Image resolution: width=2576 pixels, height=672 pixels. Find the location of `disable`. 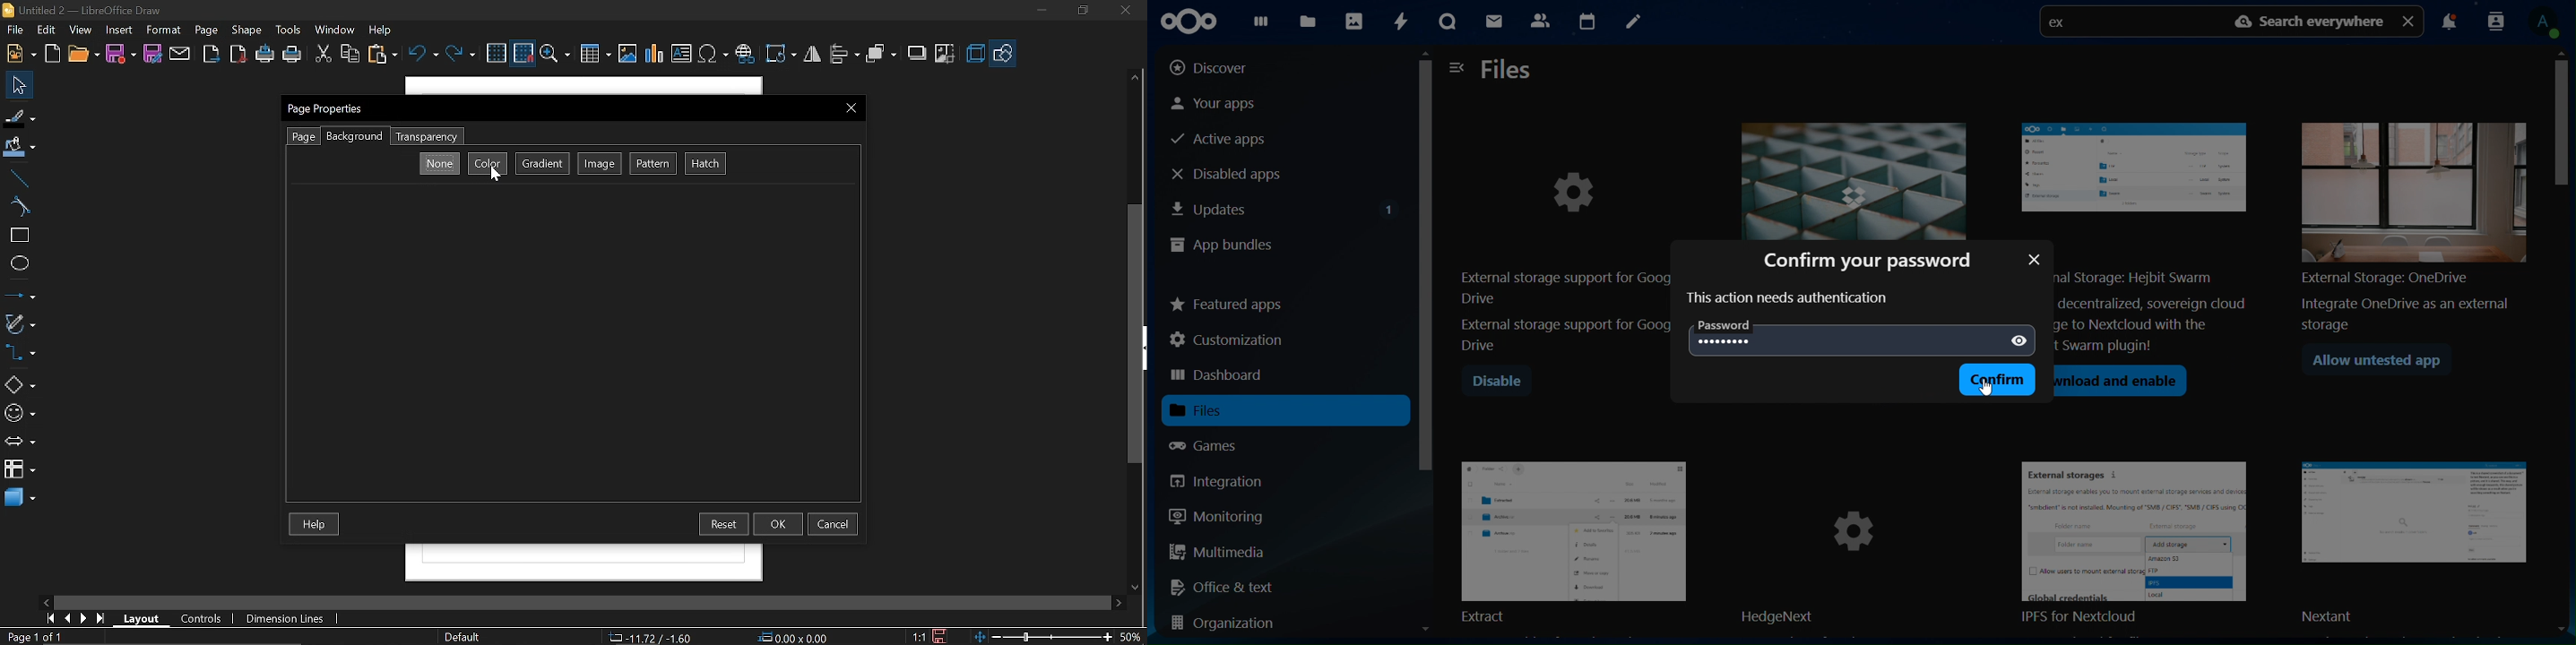

disable is located at coordinates (1497, 382).